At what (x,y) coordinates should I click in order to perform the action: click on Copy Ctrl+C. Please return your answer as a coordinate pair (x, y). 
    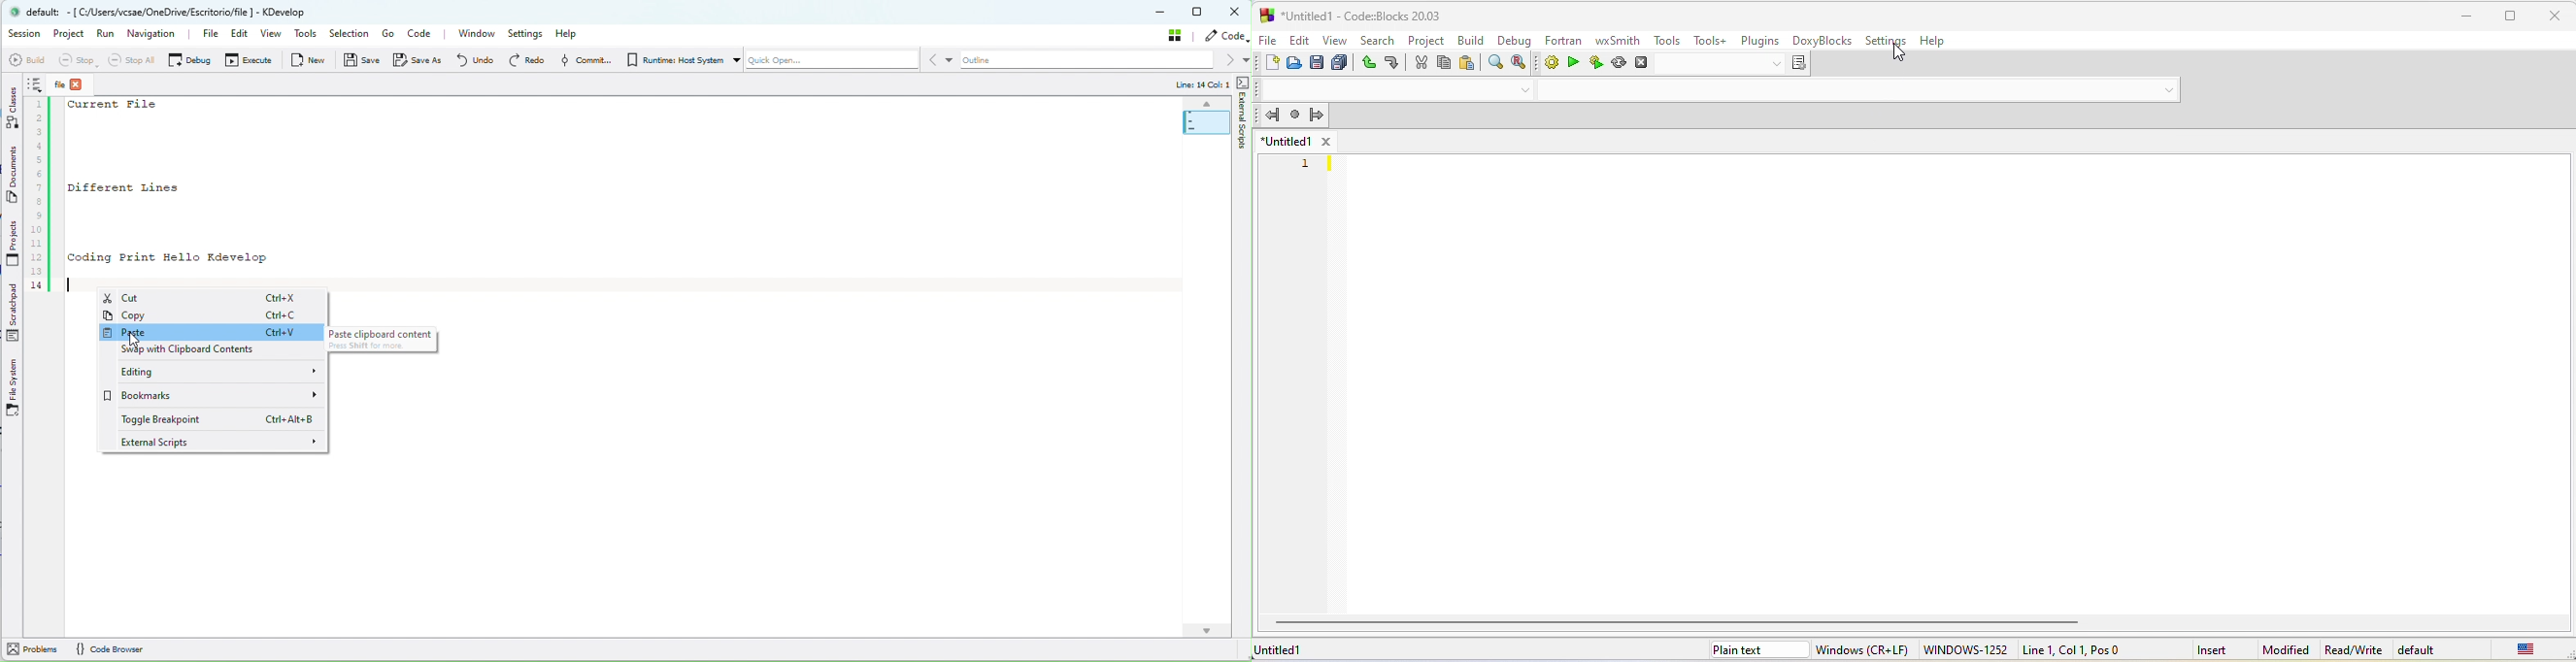
    Looking at the image, I should click on (217, 315).